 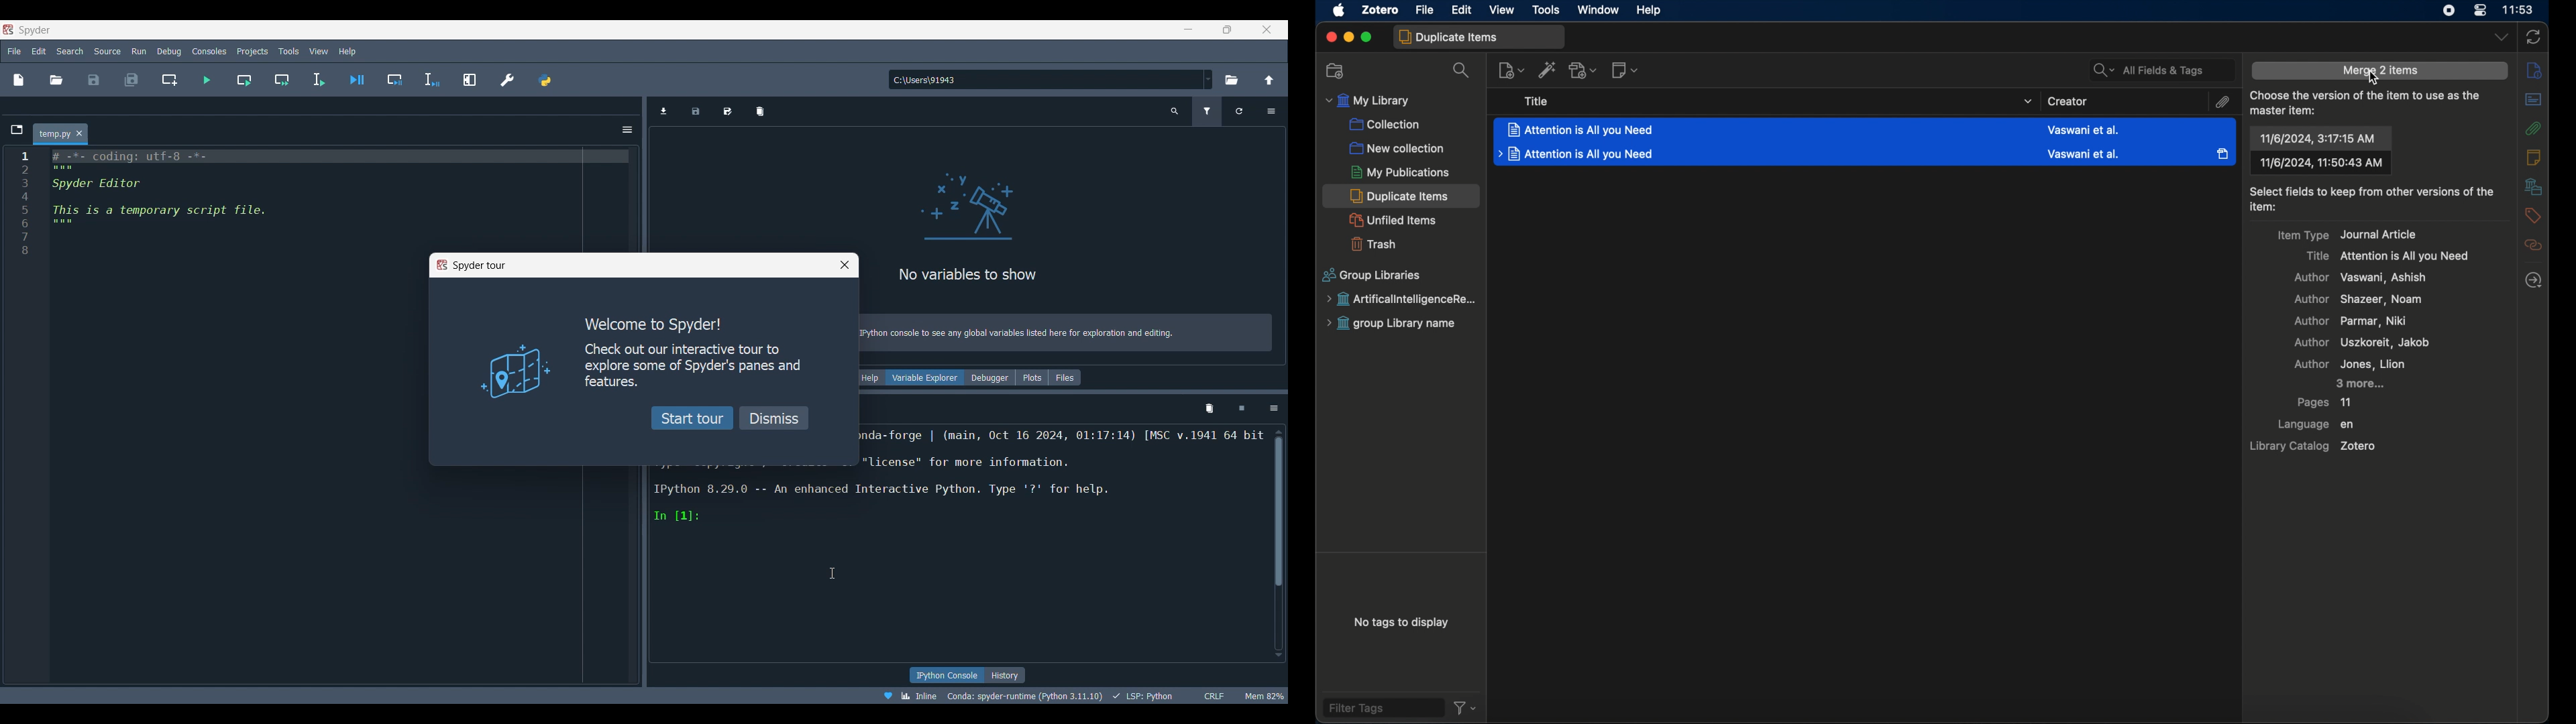 What do you see at coordinates (1177, 113) in the screenshot?
I see `search` at bounding box center [1177, 113].